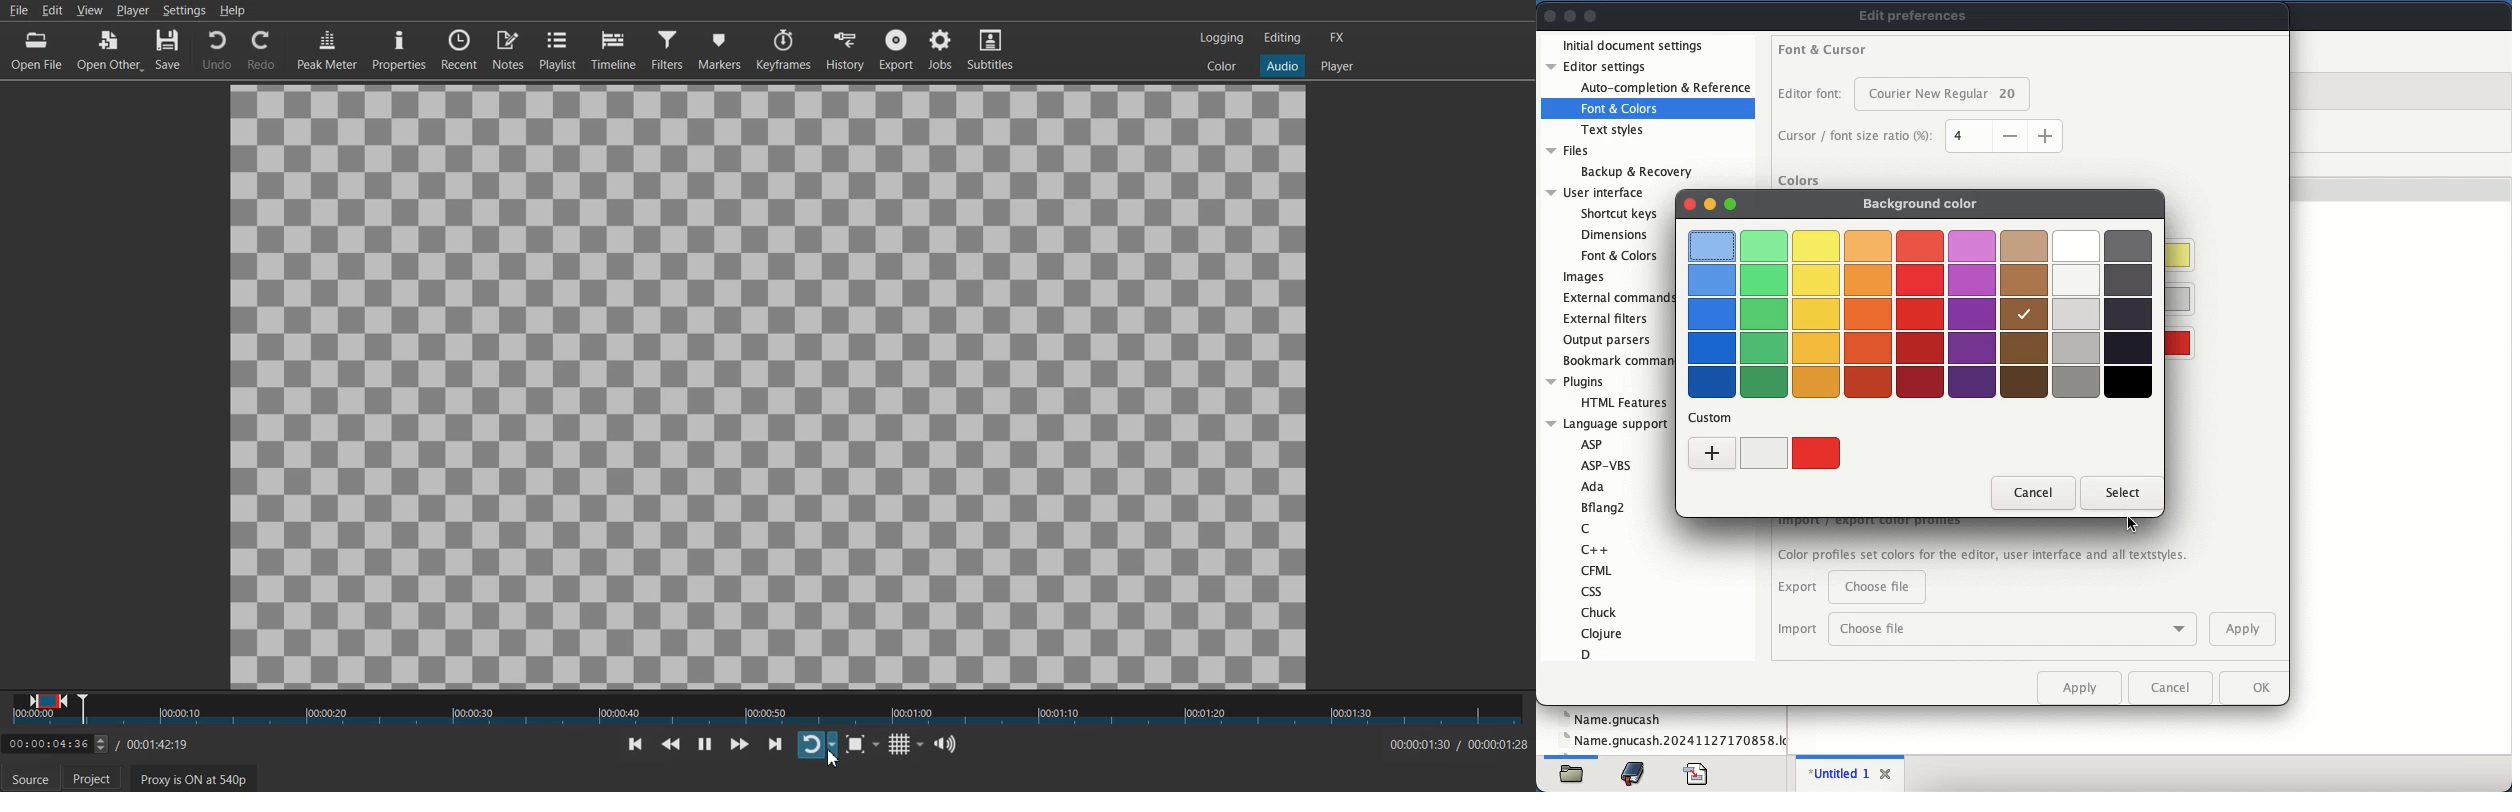 Image resolution: width=2520 pixels, height=812 pixels. I want to click on Bflang2, so click(1604, 506).